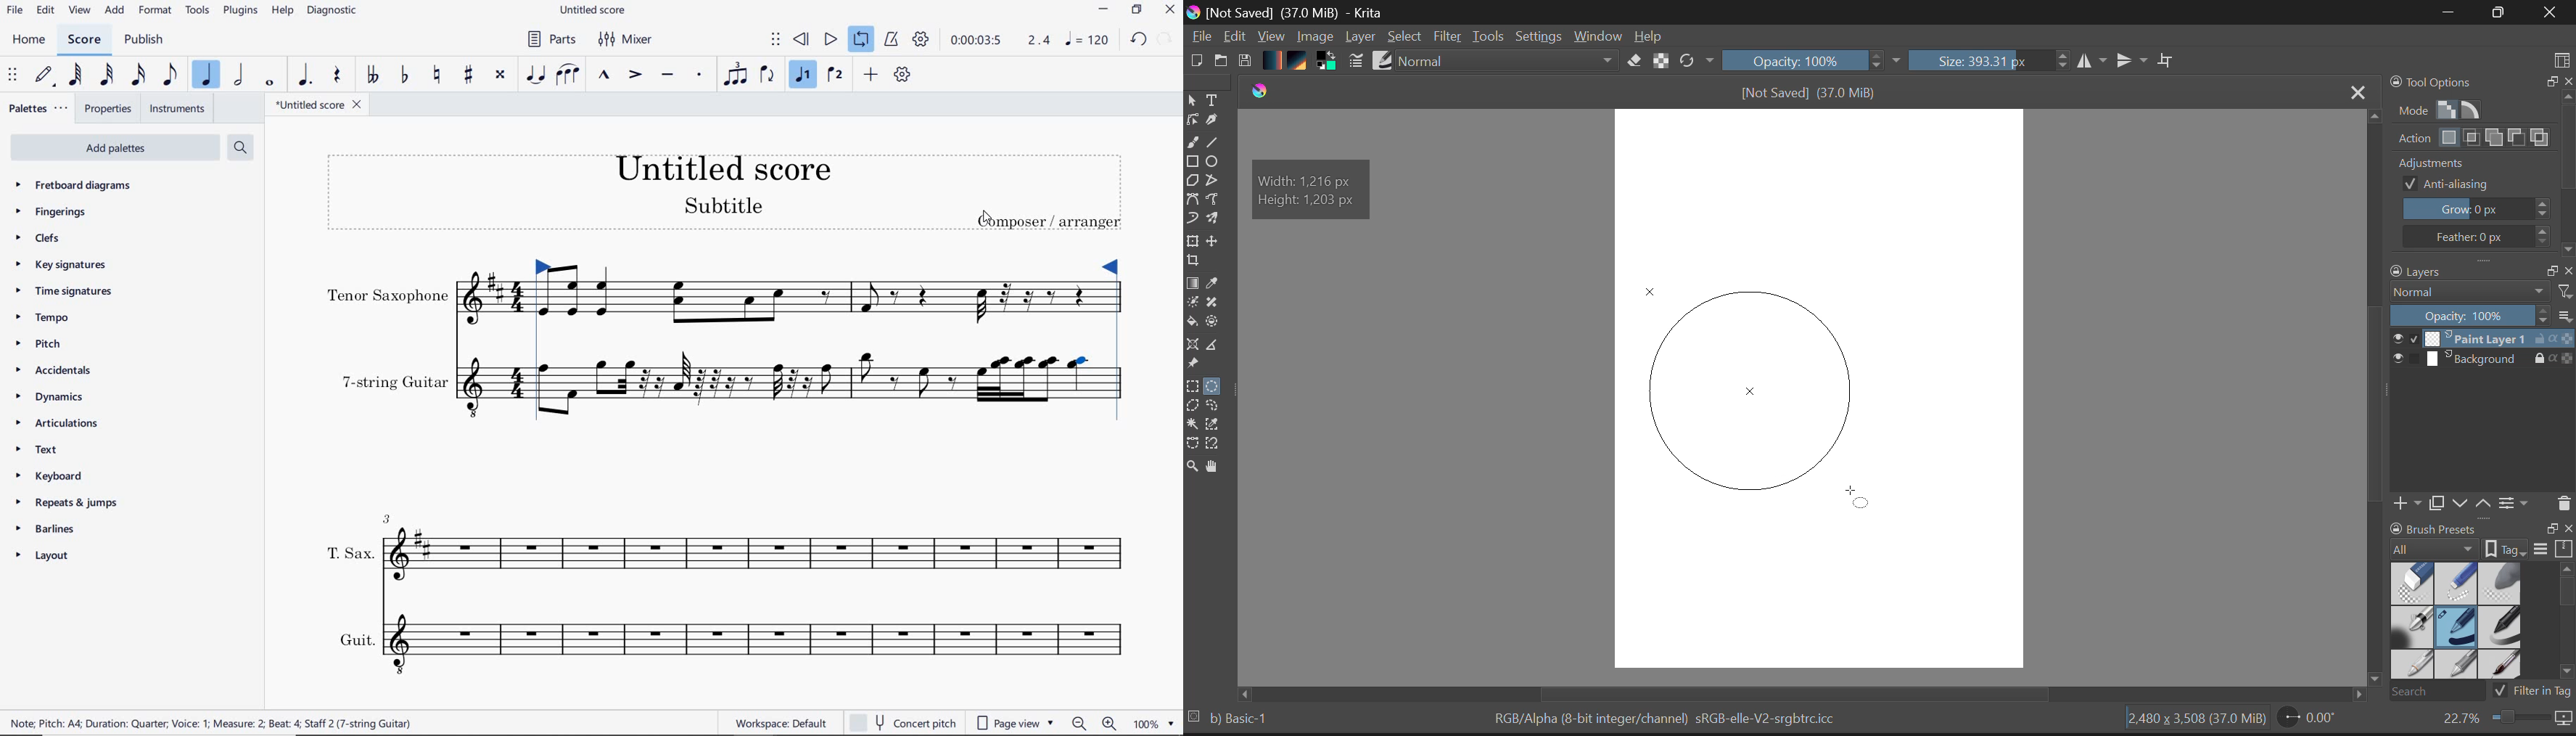 This screenshot has height=756, width=2576. What do you see at coordinates (116, 9) in the screenshot?
I see `ADD` at bounding box center [116, 9].